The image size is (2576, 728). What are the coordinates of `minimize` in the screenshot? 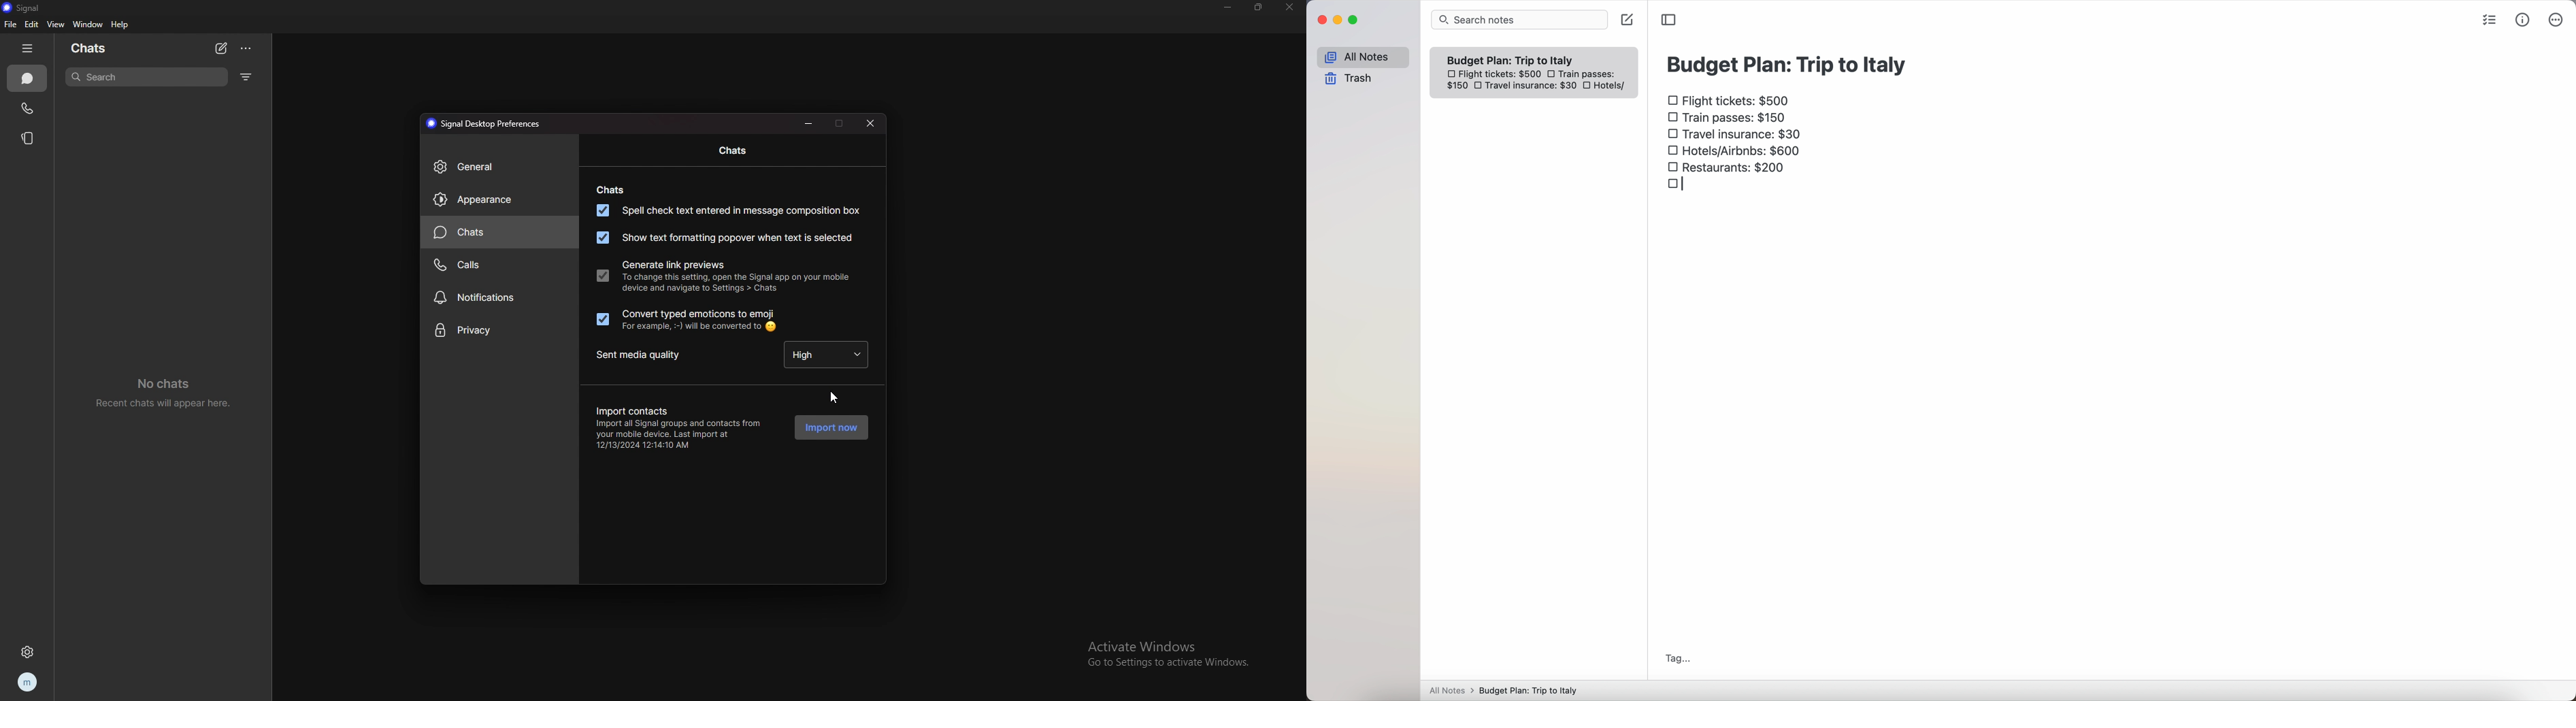 It's located at (1228, 7).